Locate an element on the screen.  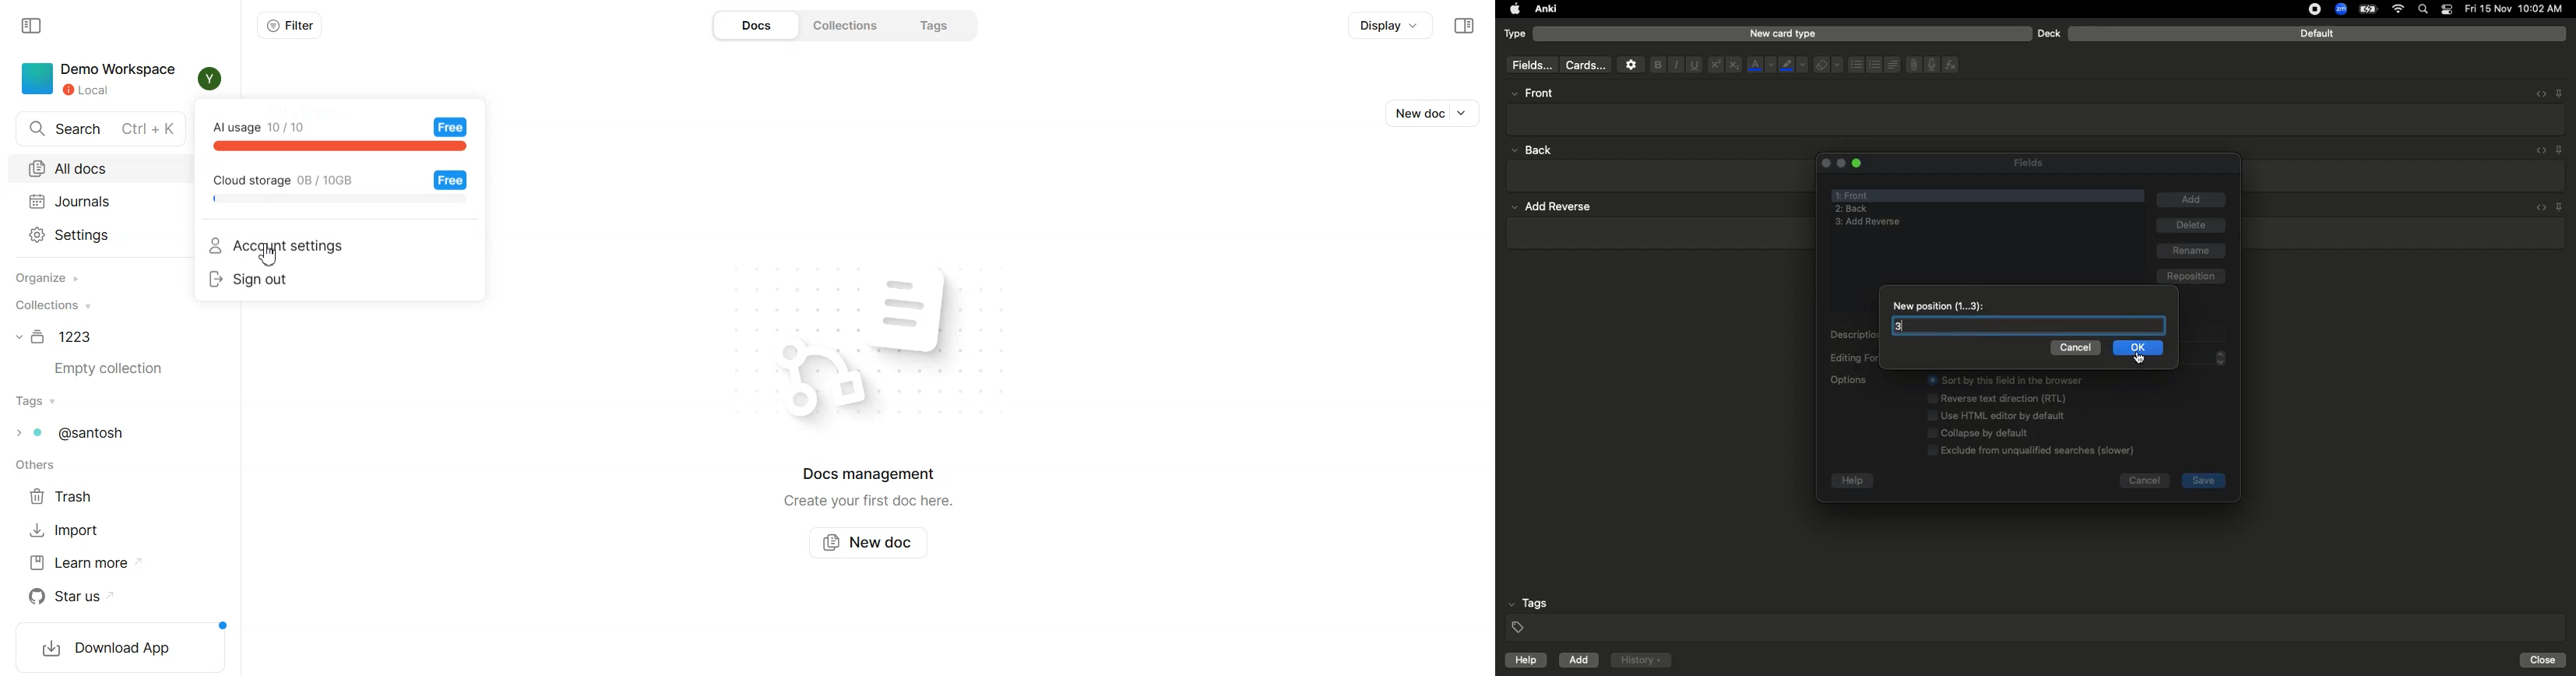
empty collection is located at coordinates (115, 369).